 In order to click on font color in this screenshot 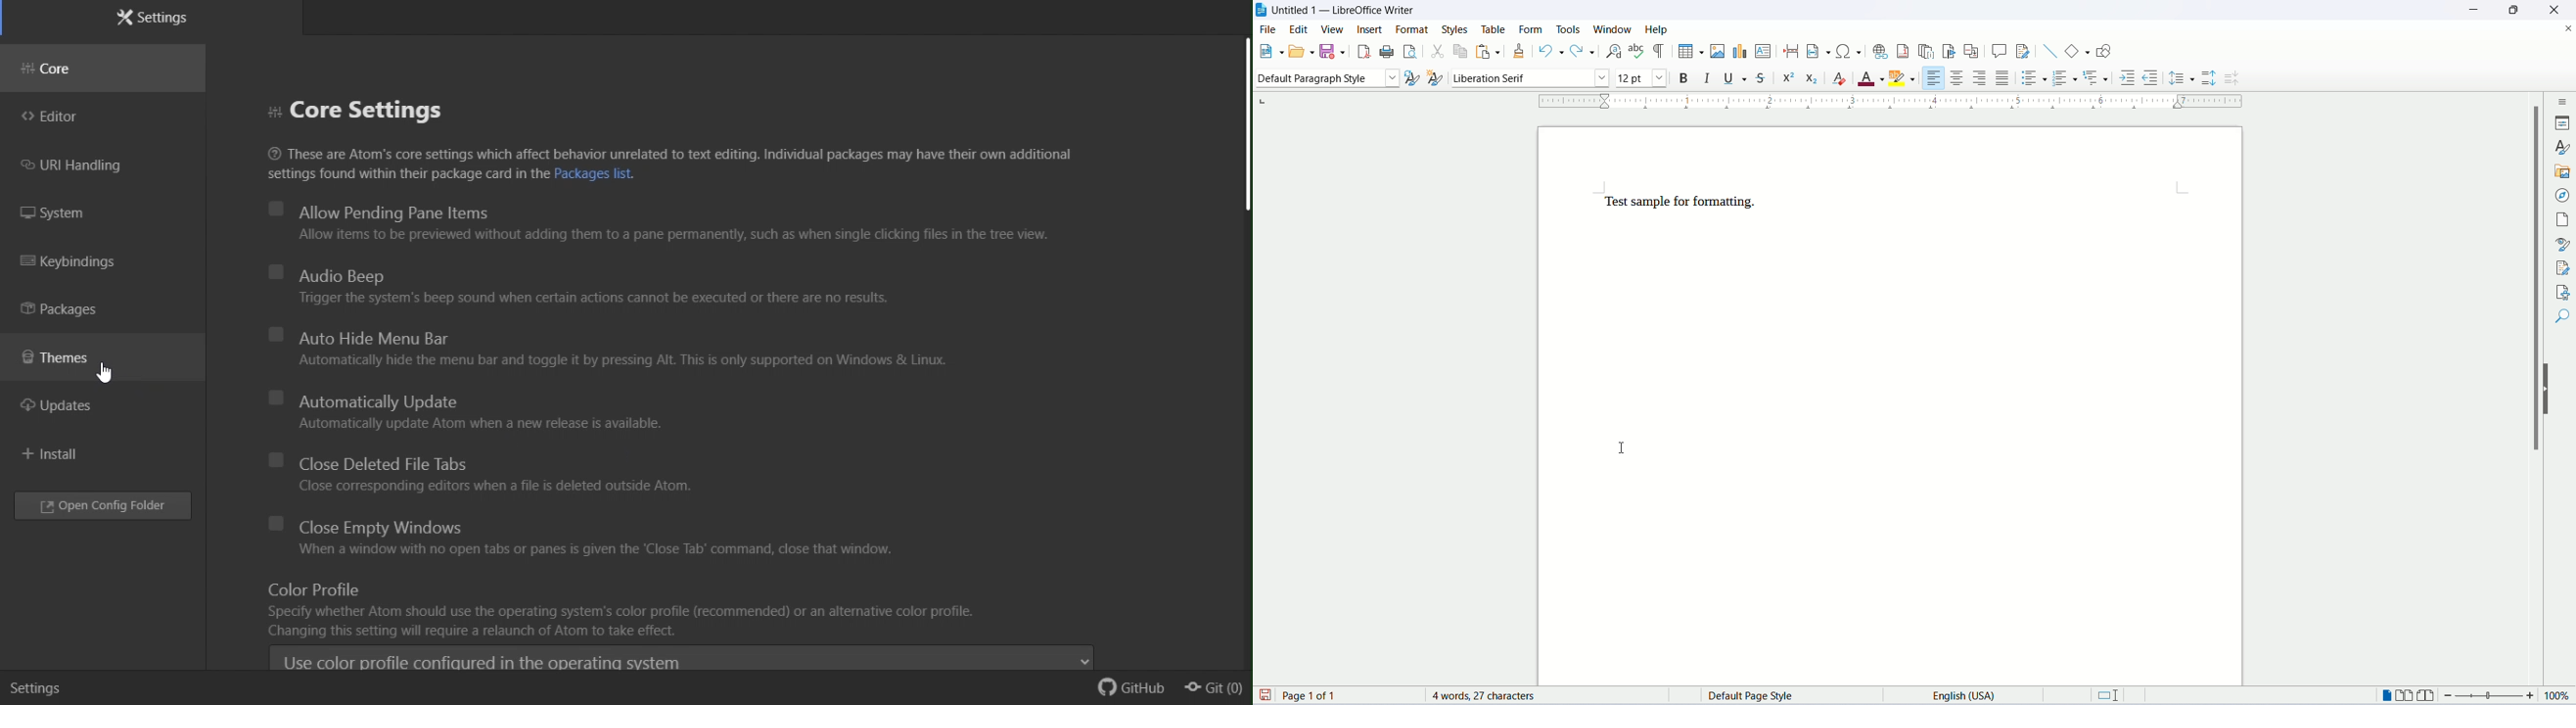, I will do `click(1872, 79)`.